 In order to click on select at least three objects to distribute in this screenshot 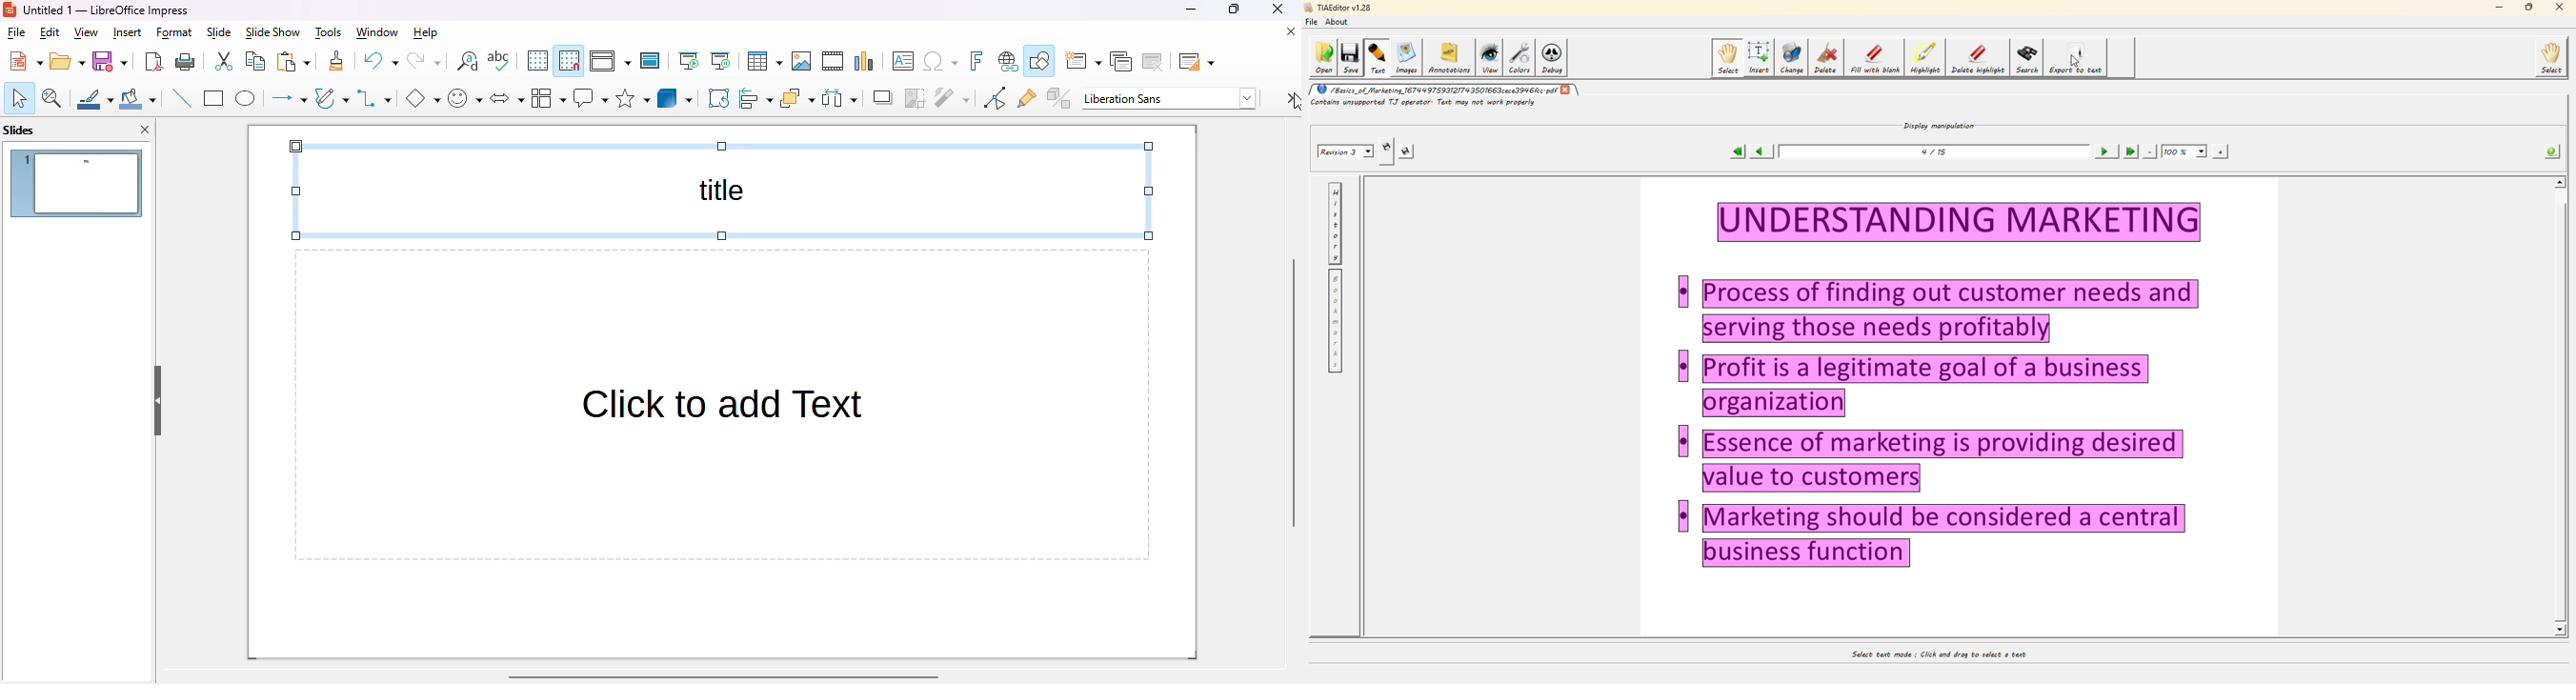, I will do `click(839, 98)`.